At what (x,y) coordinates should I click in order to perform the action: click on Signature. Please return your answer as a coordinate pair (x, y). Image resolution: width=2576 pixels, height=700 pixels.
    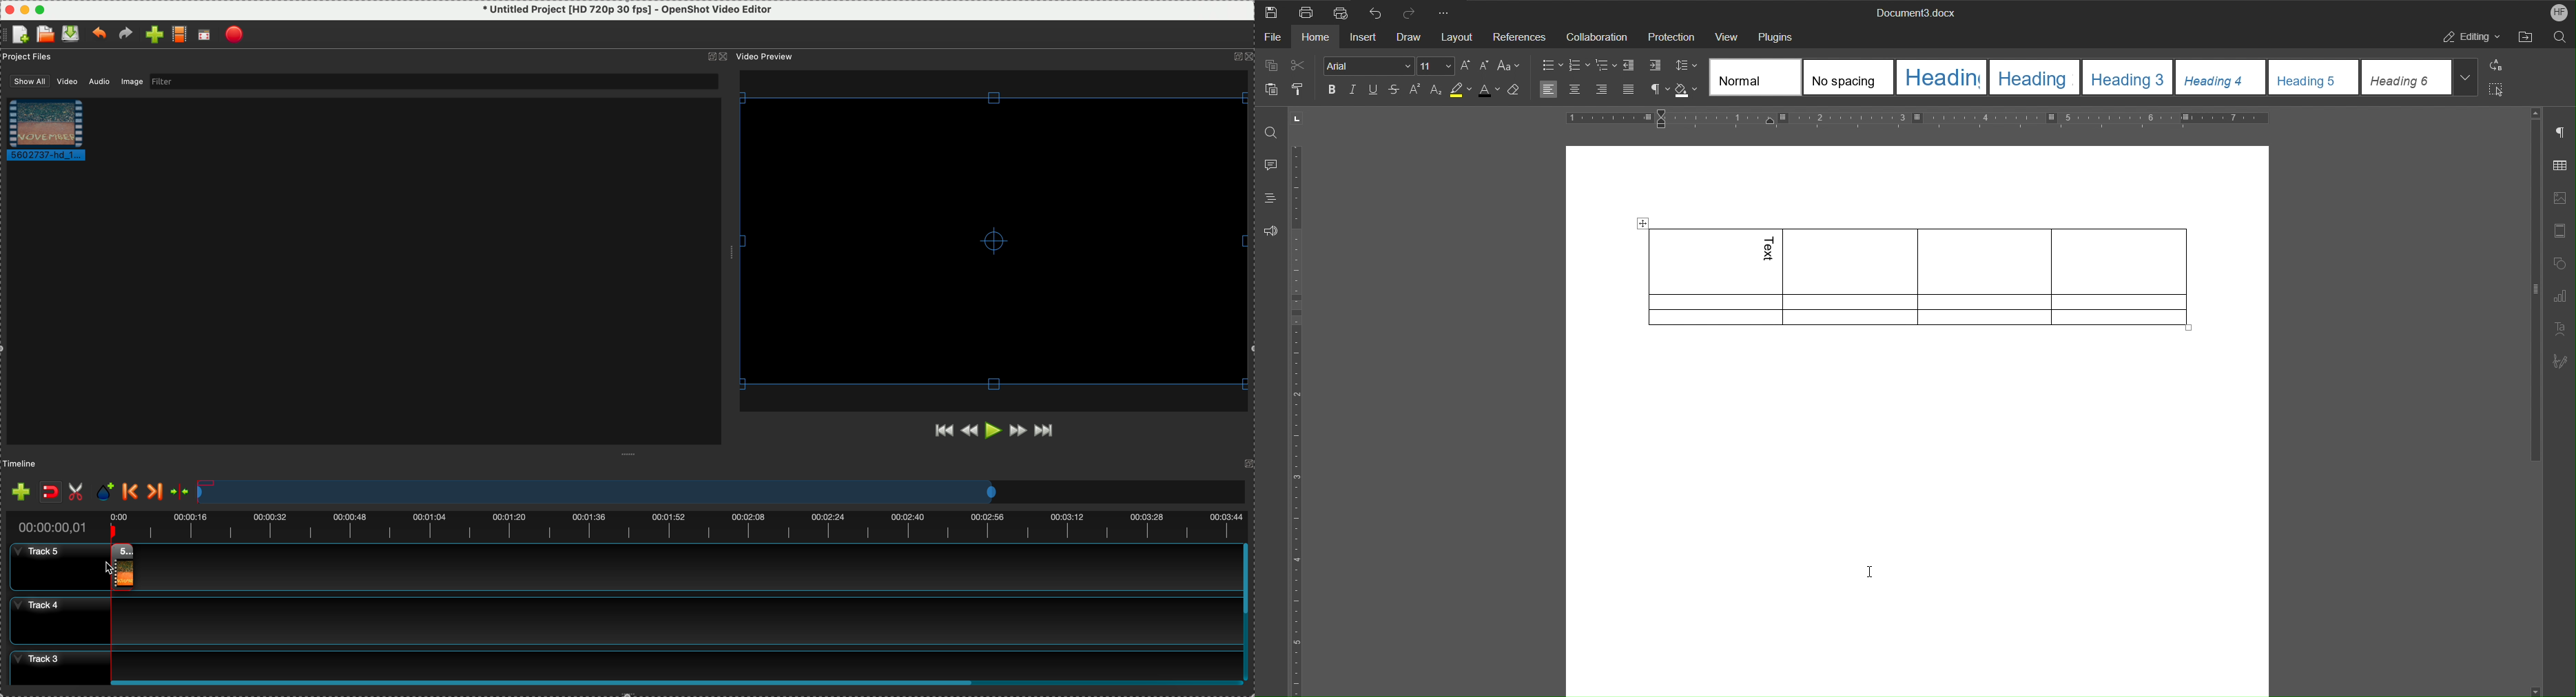
    Looking at the image, I should click on (2561, 358).